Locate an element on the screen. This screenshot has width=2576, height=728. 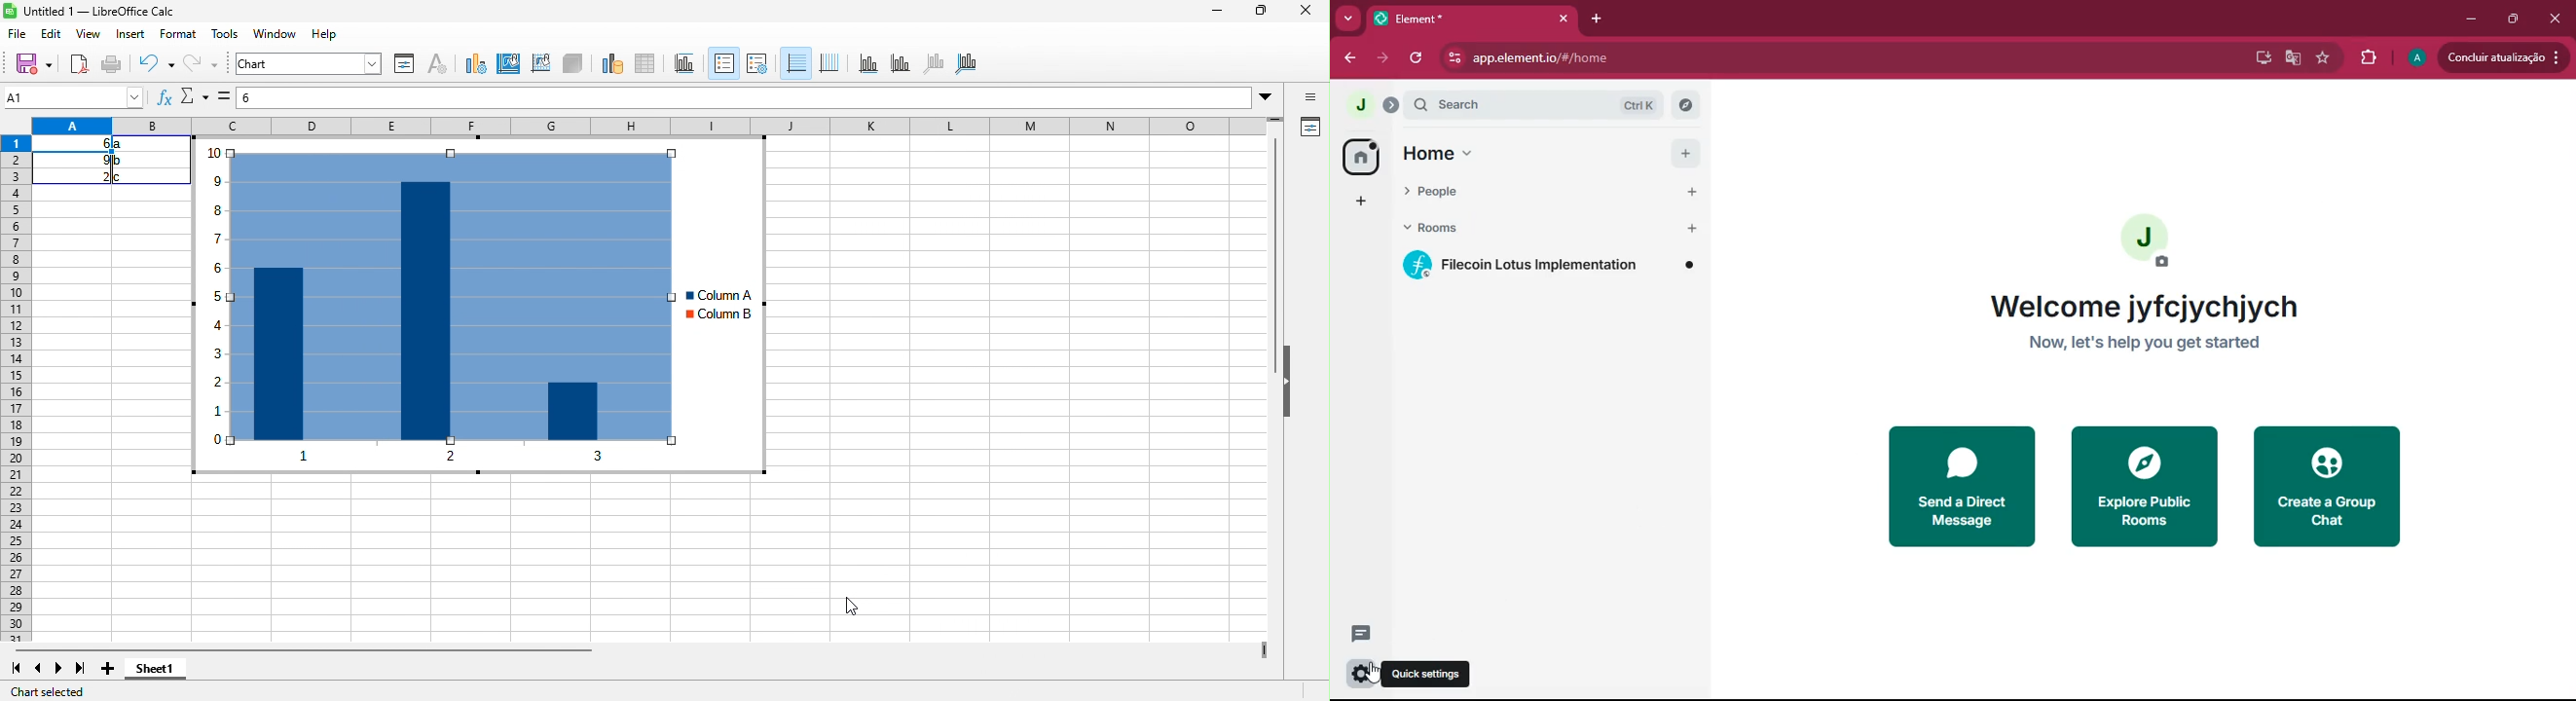
explore public rooms is located at coordinates (2148, 487).